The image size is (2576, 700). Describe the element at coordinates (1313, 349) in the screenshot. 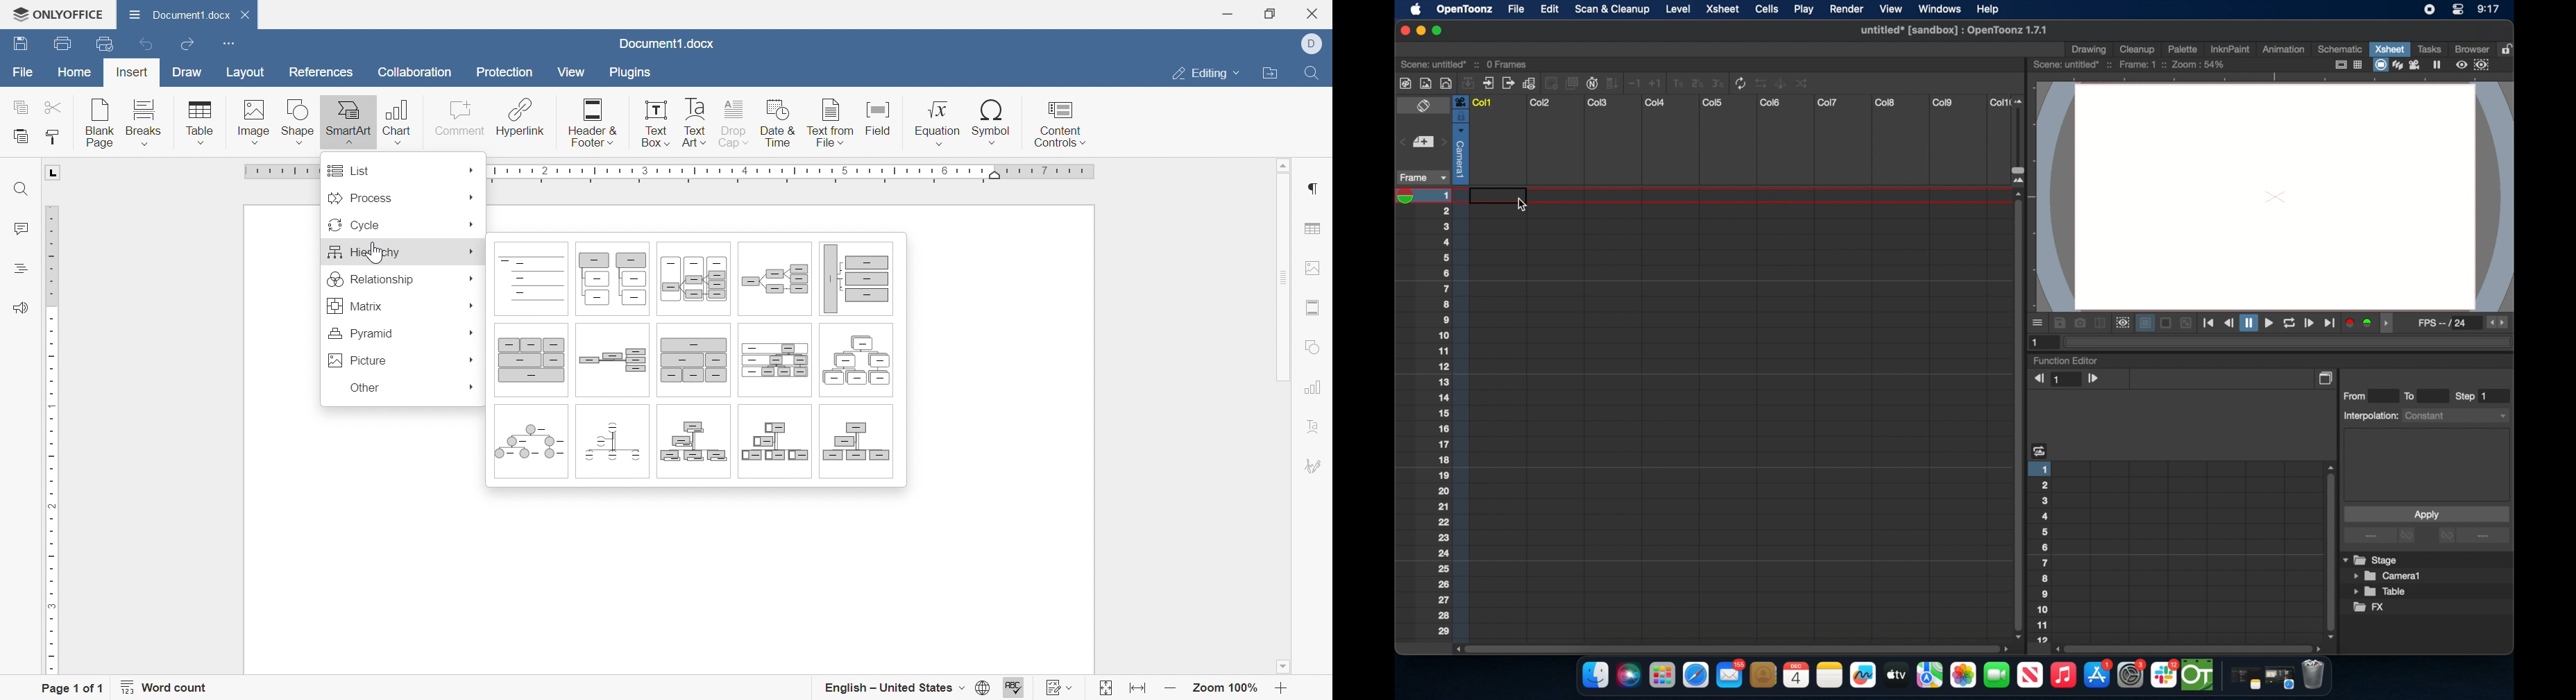

I see `Shape settings` at that location.